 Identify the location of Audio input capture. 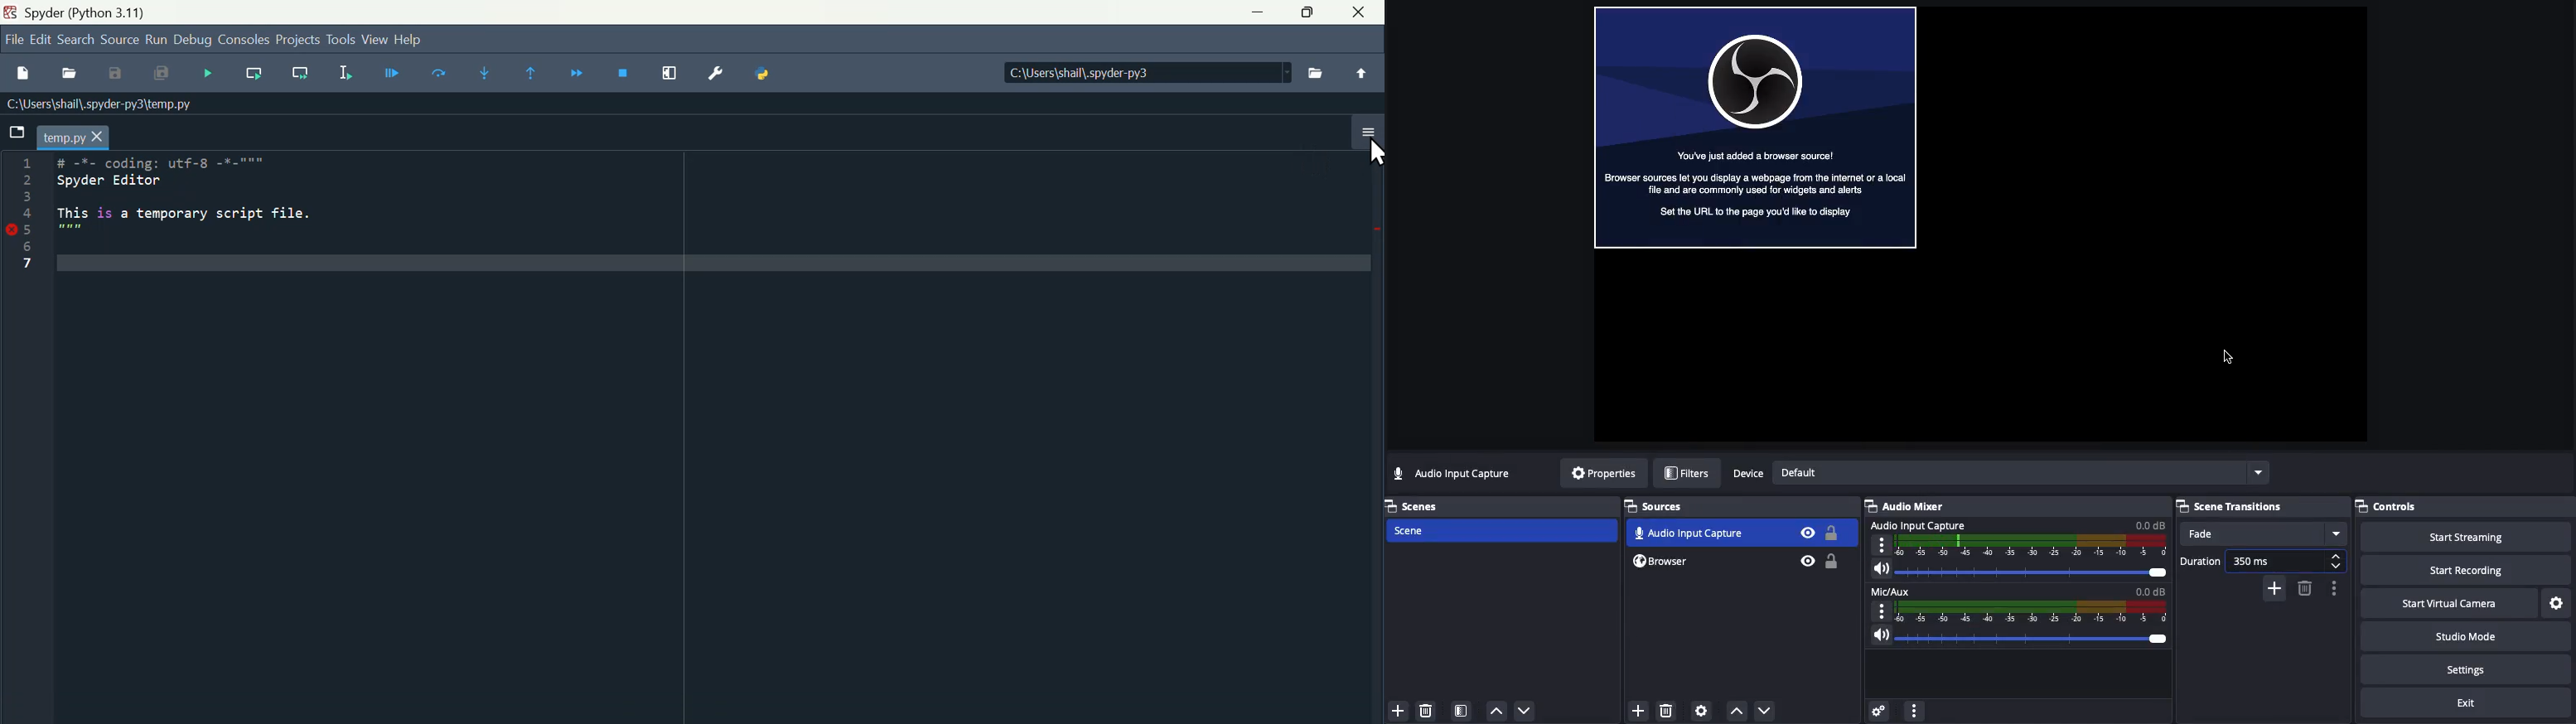
(2023, 538).